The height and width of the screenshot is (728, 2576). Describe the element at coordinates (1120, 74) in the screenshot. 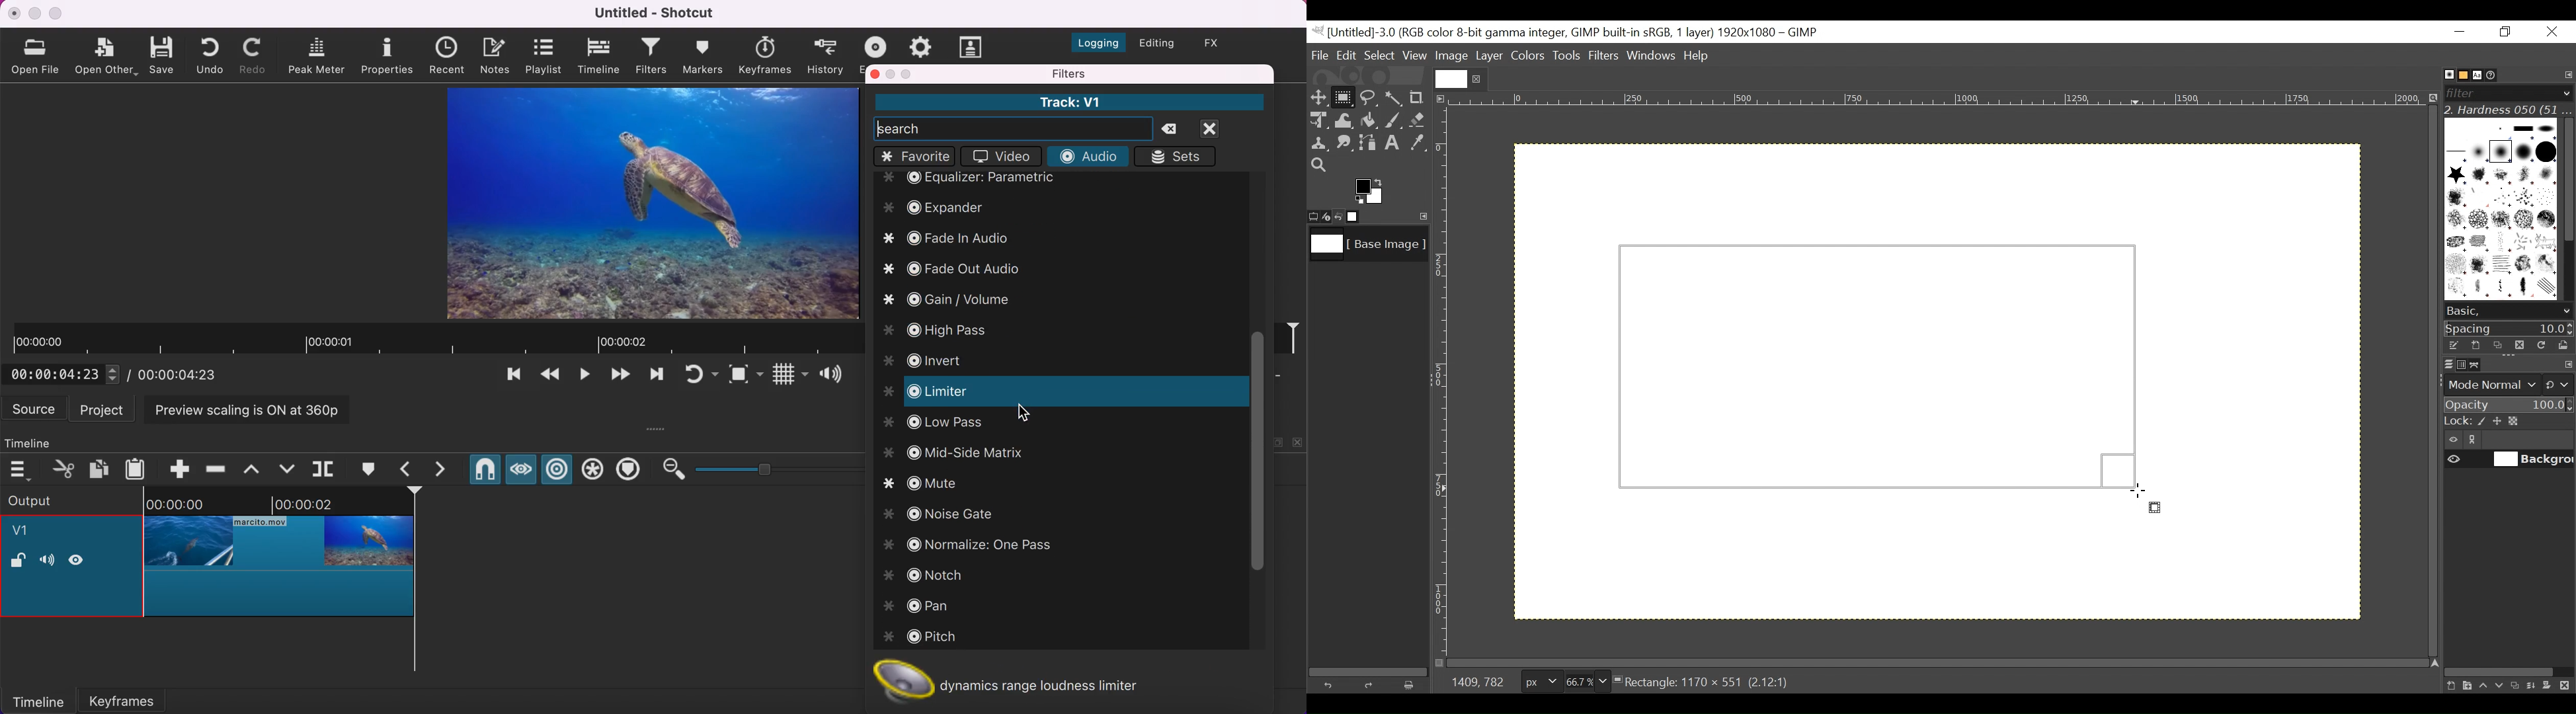

I see `filters` at that location.